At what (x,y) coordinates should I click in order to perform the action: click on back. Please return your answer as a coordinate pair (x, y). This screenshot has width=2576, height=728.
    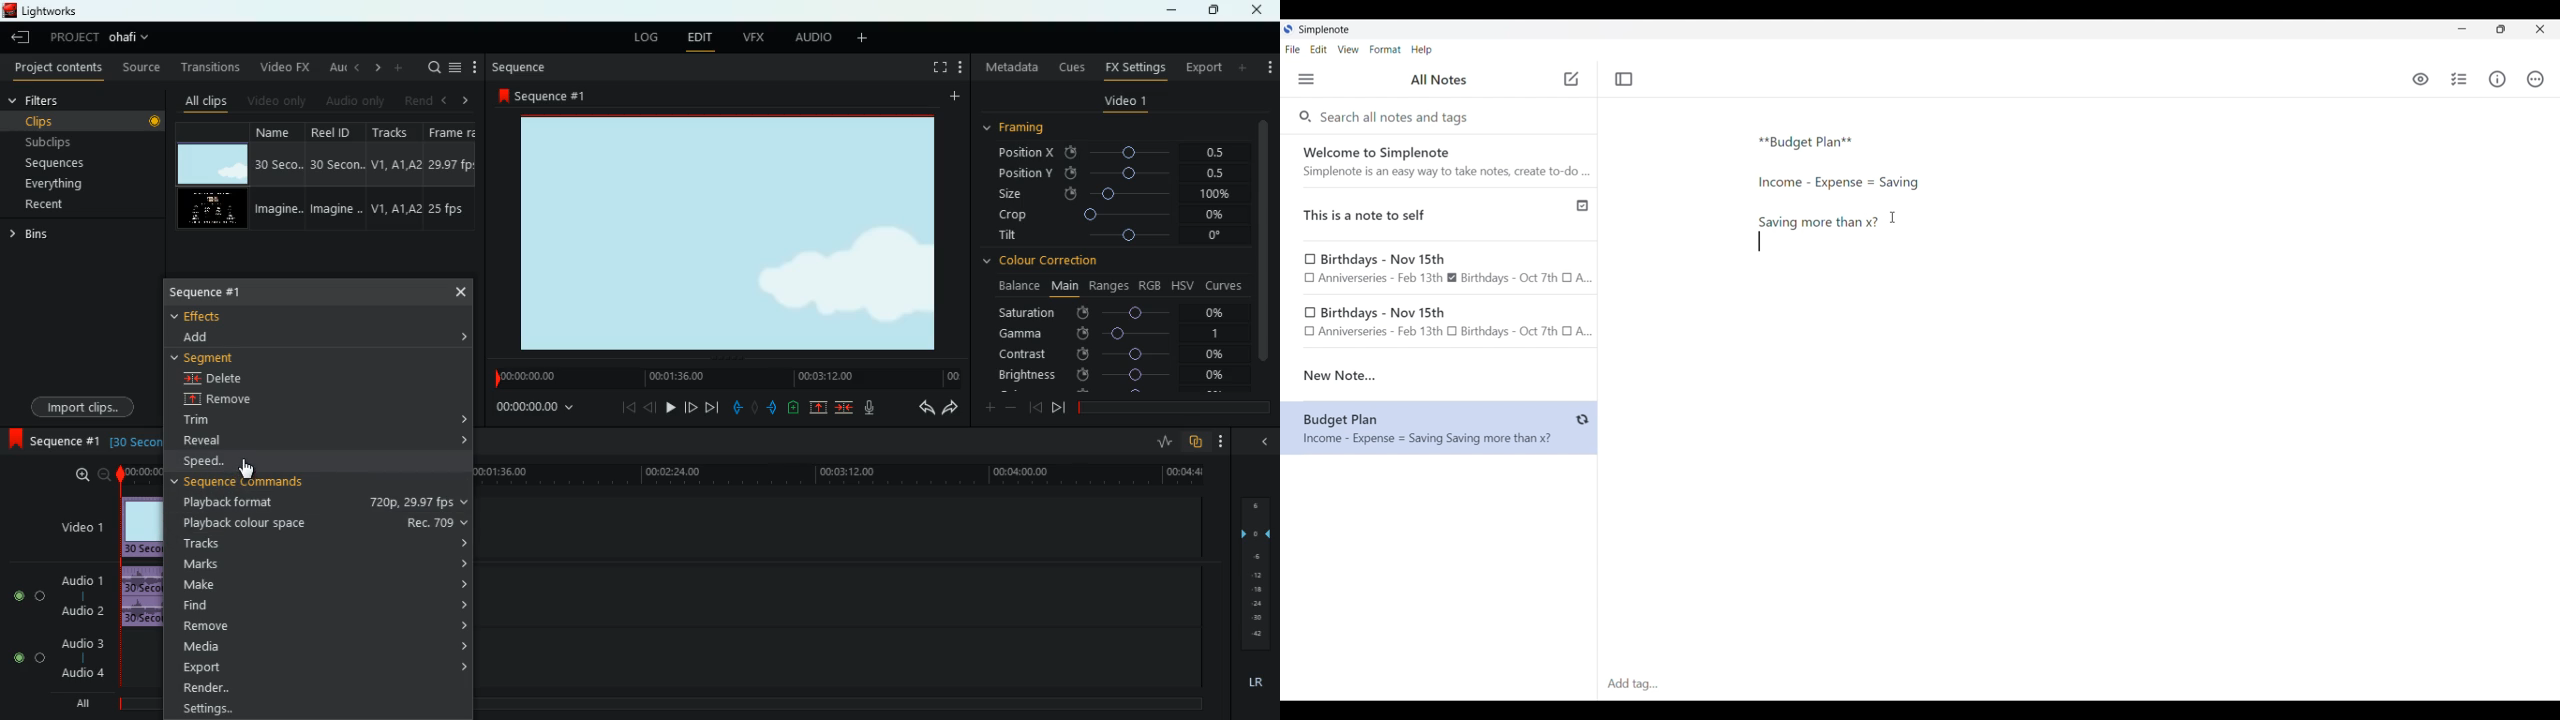
    Looking at the image, I should click on (650, 407).